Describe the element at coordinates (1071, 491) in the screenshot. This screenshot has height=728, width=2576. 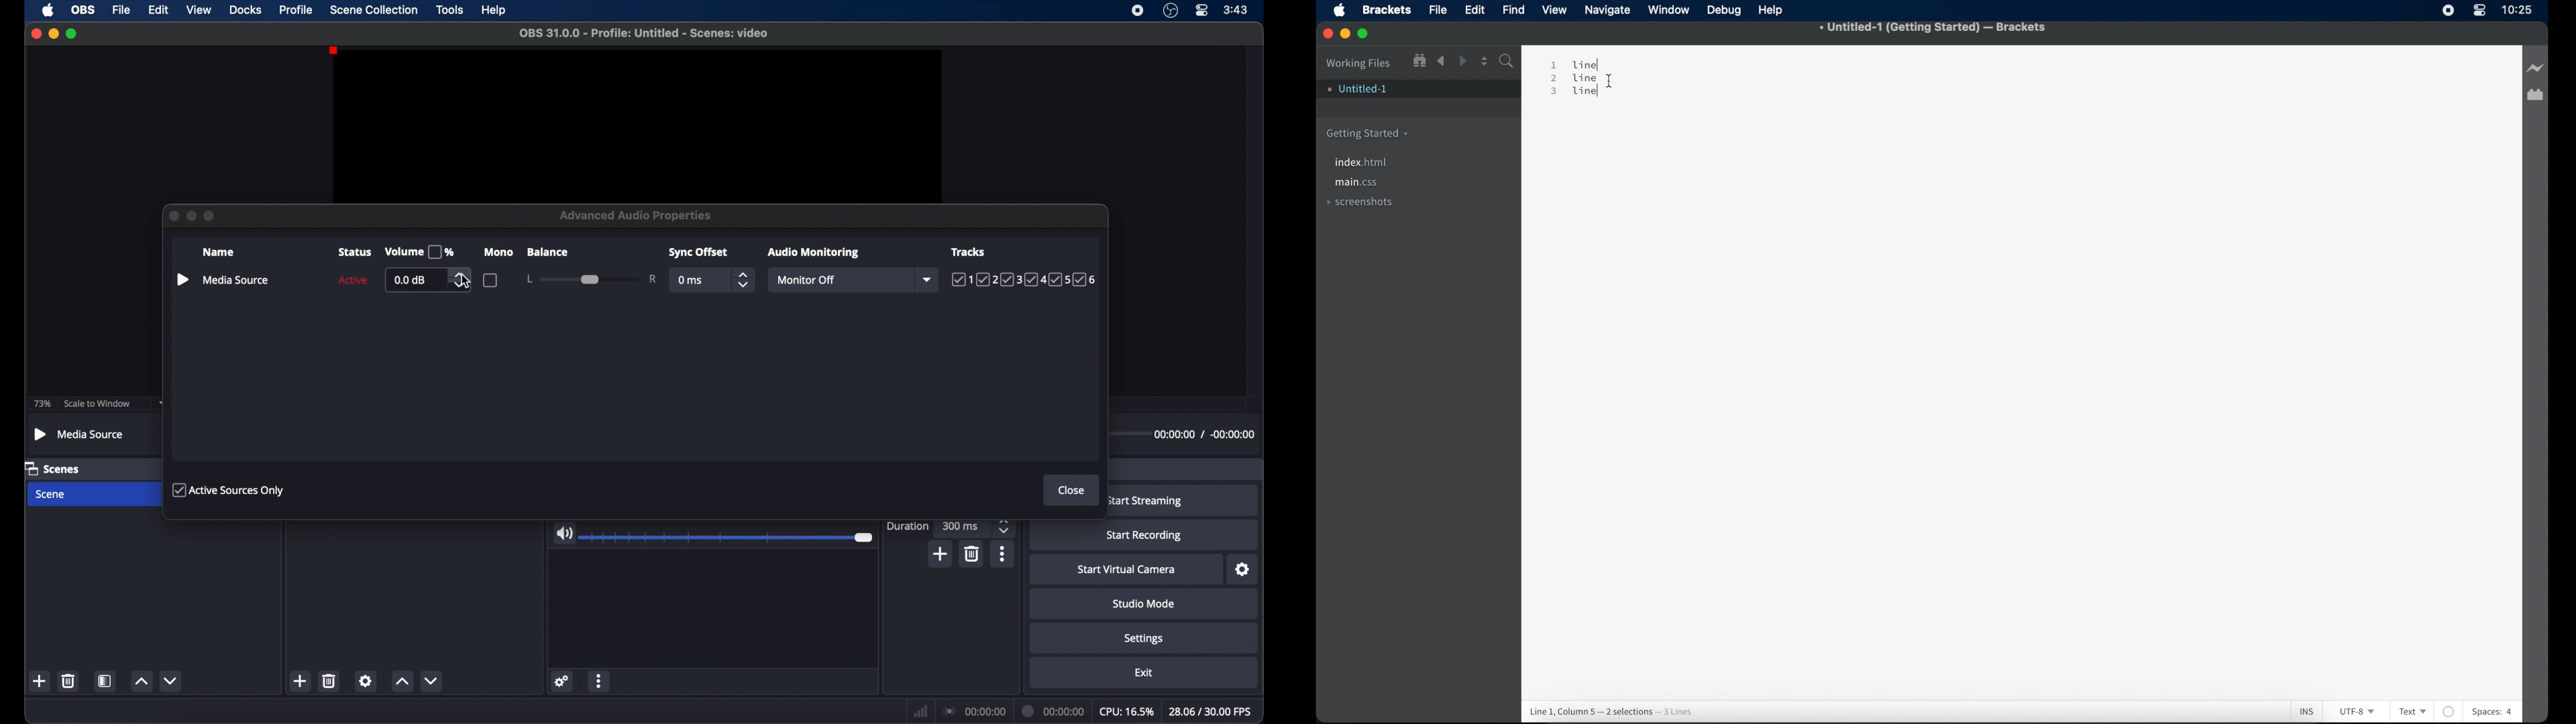
I see `close` at that location.